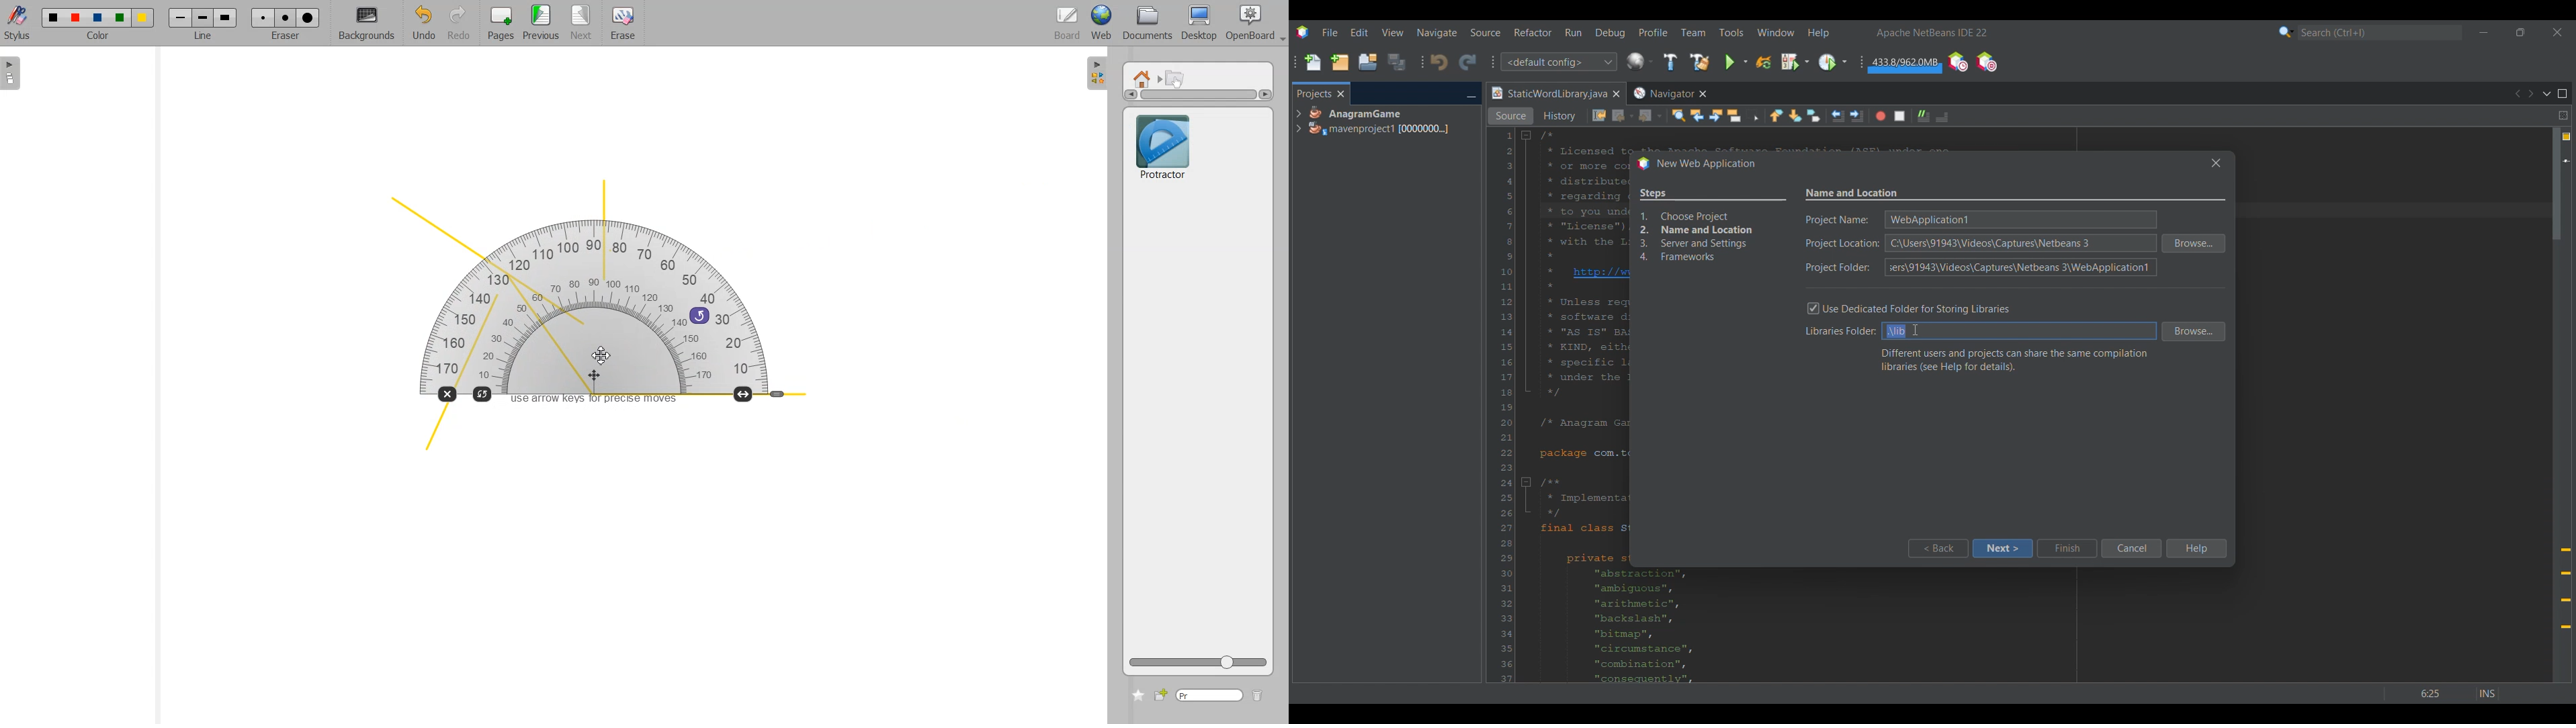 The height and width of the screenshot is (728, 2576). What do you see at coordinates (284, 40) in the screenshot?
I see `eraser` at bounding box center [284, 40].